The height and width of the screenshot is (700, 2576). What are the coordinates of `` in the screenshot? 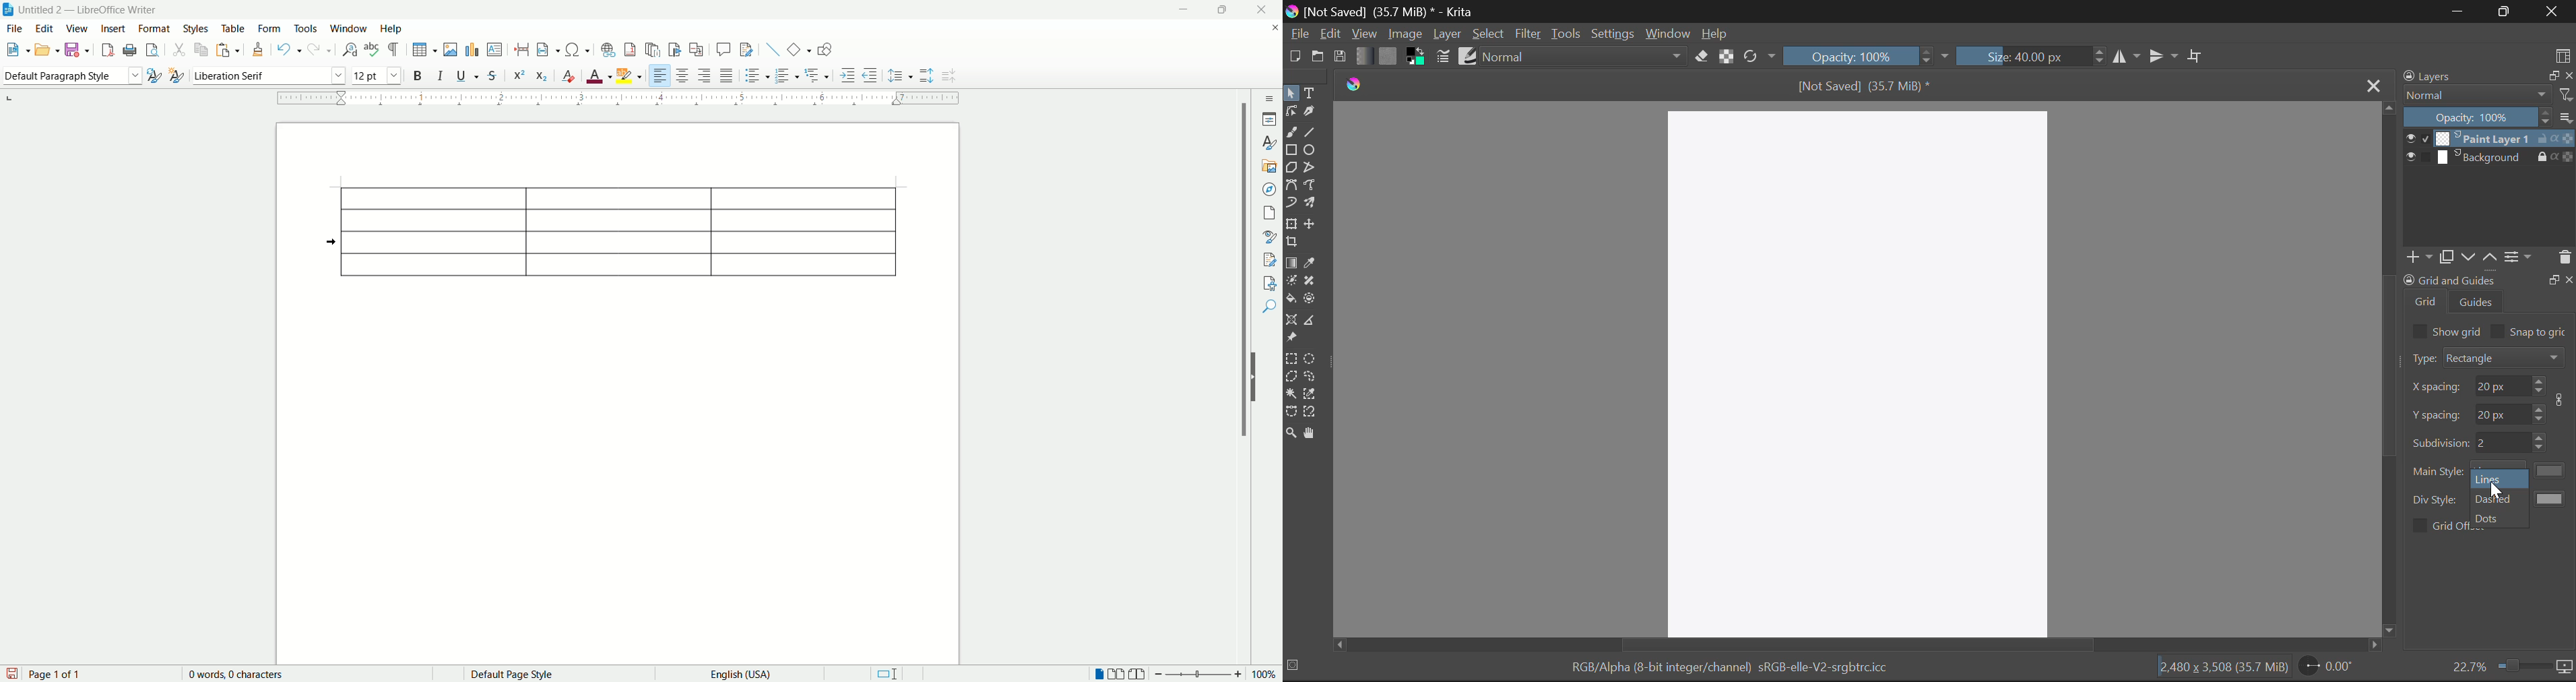 It's located at (2570, 278).